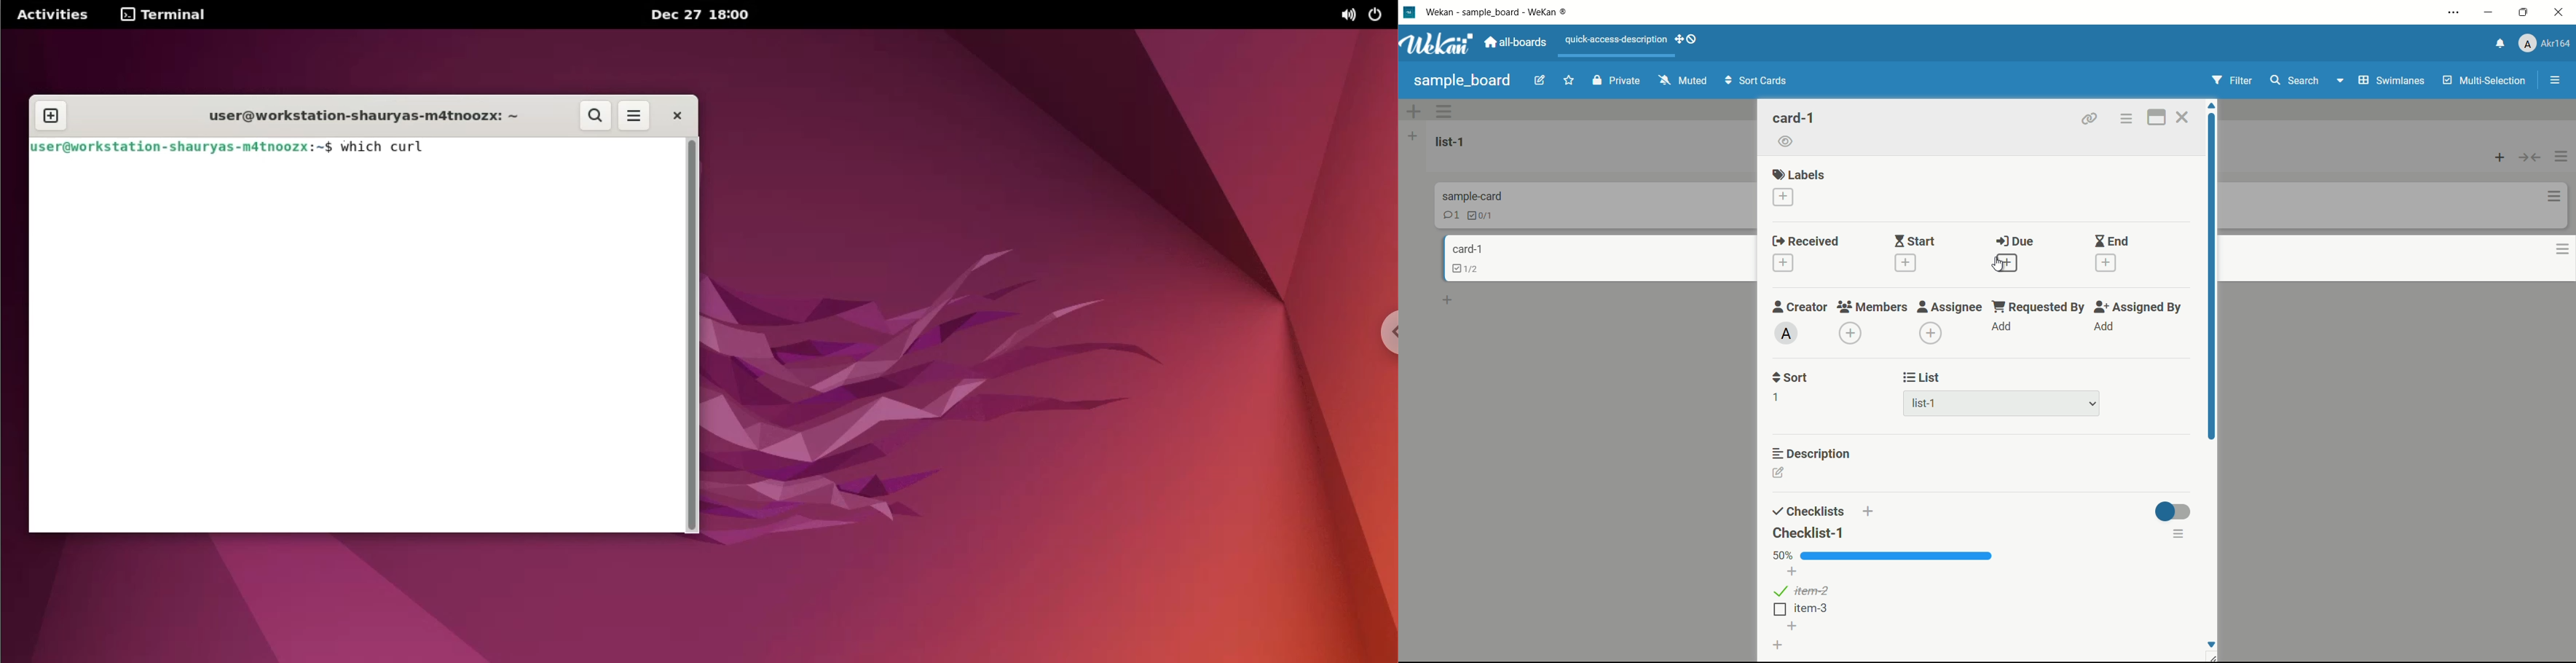  What do you see at coordinates (1409, 12) in the screenshot?
I see `wekan logo` at bounding box center [1409, 12].